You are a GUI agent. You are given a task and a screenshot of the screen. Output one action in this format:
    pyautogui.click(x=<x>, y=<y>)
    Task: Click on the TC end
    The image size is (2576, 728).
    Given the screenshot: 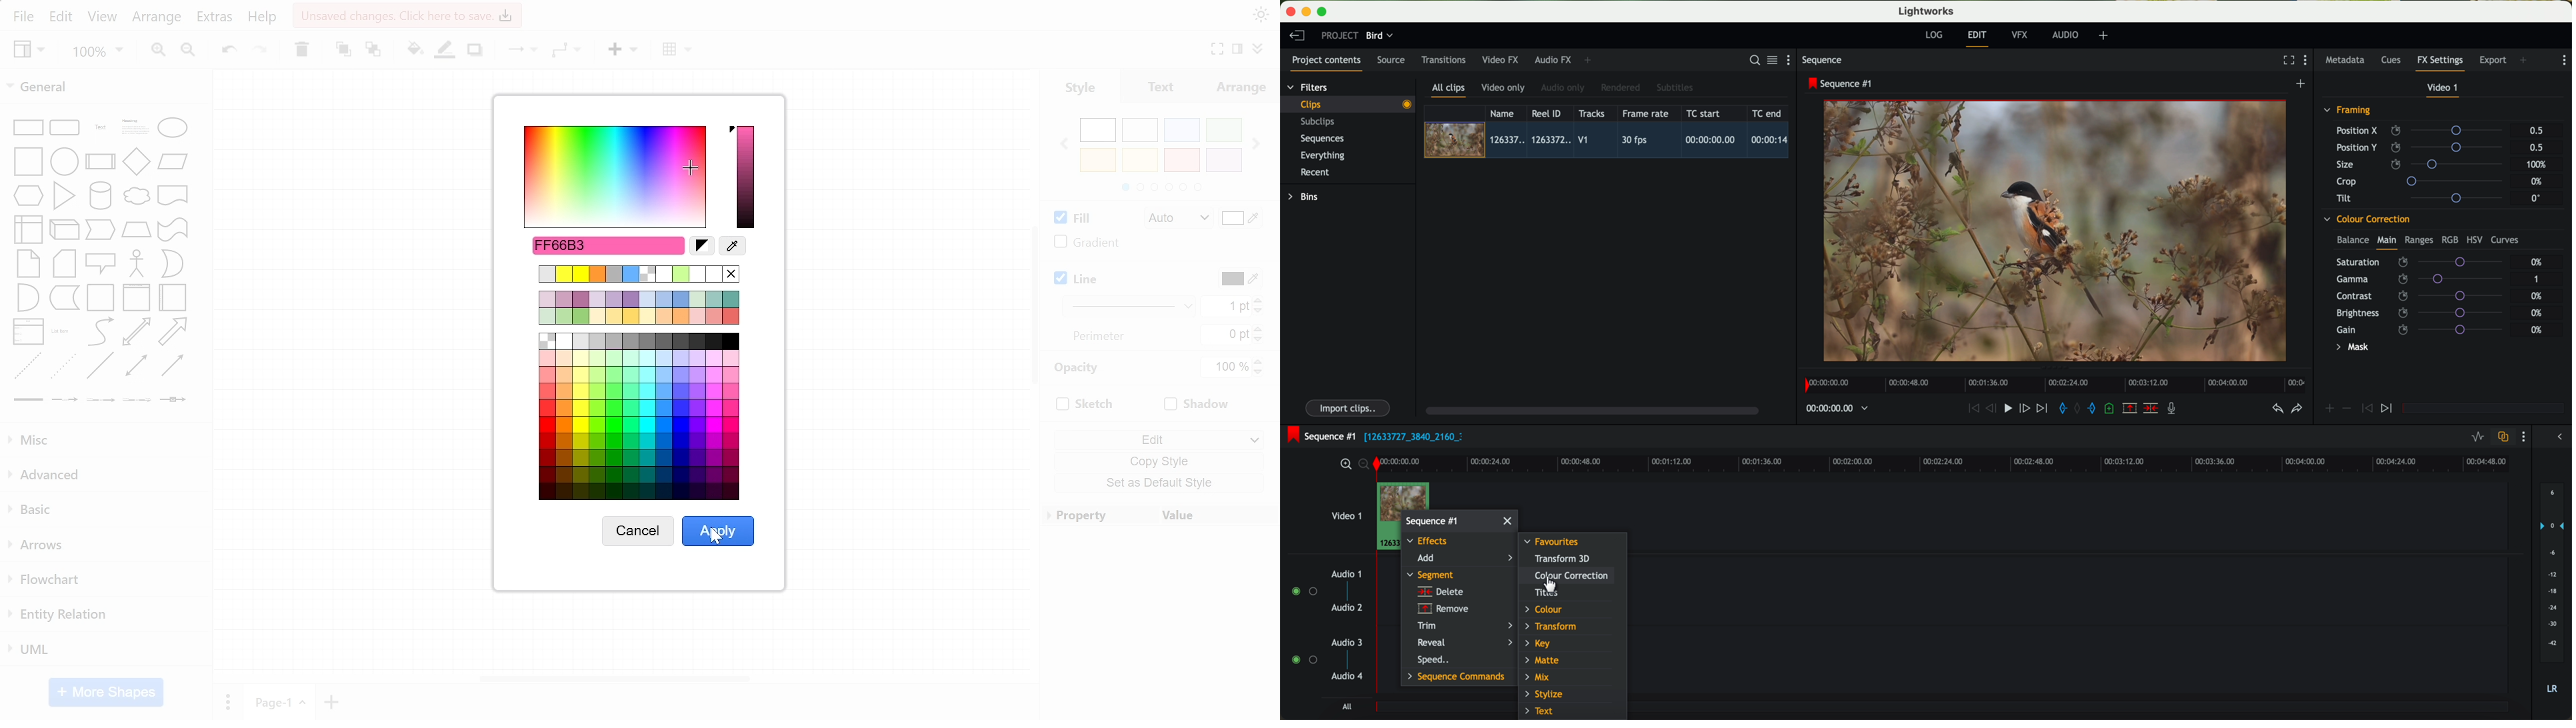 What is the action you would take?
    pyautogui.click(x=1768, y=113)
    